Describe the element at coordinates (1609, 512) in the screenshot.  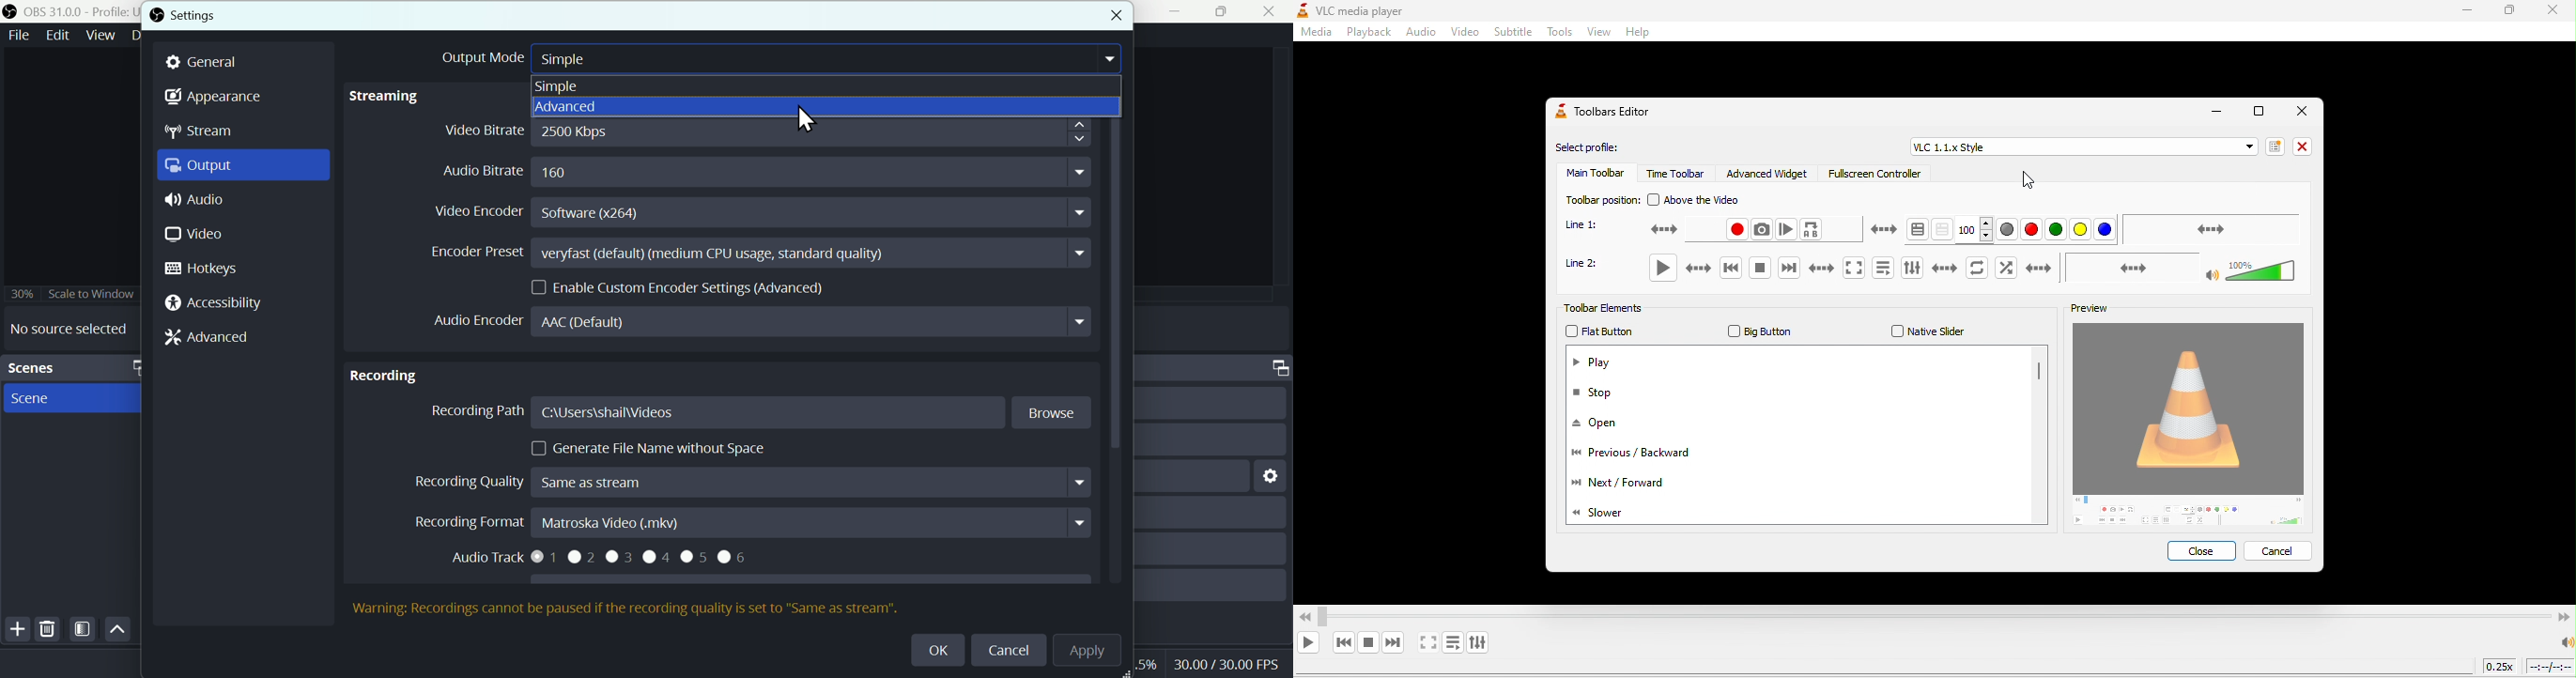
I see `slower` at that location.